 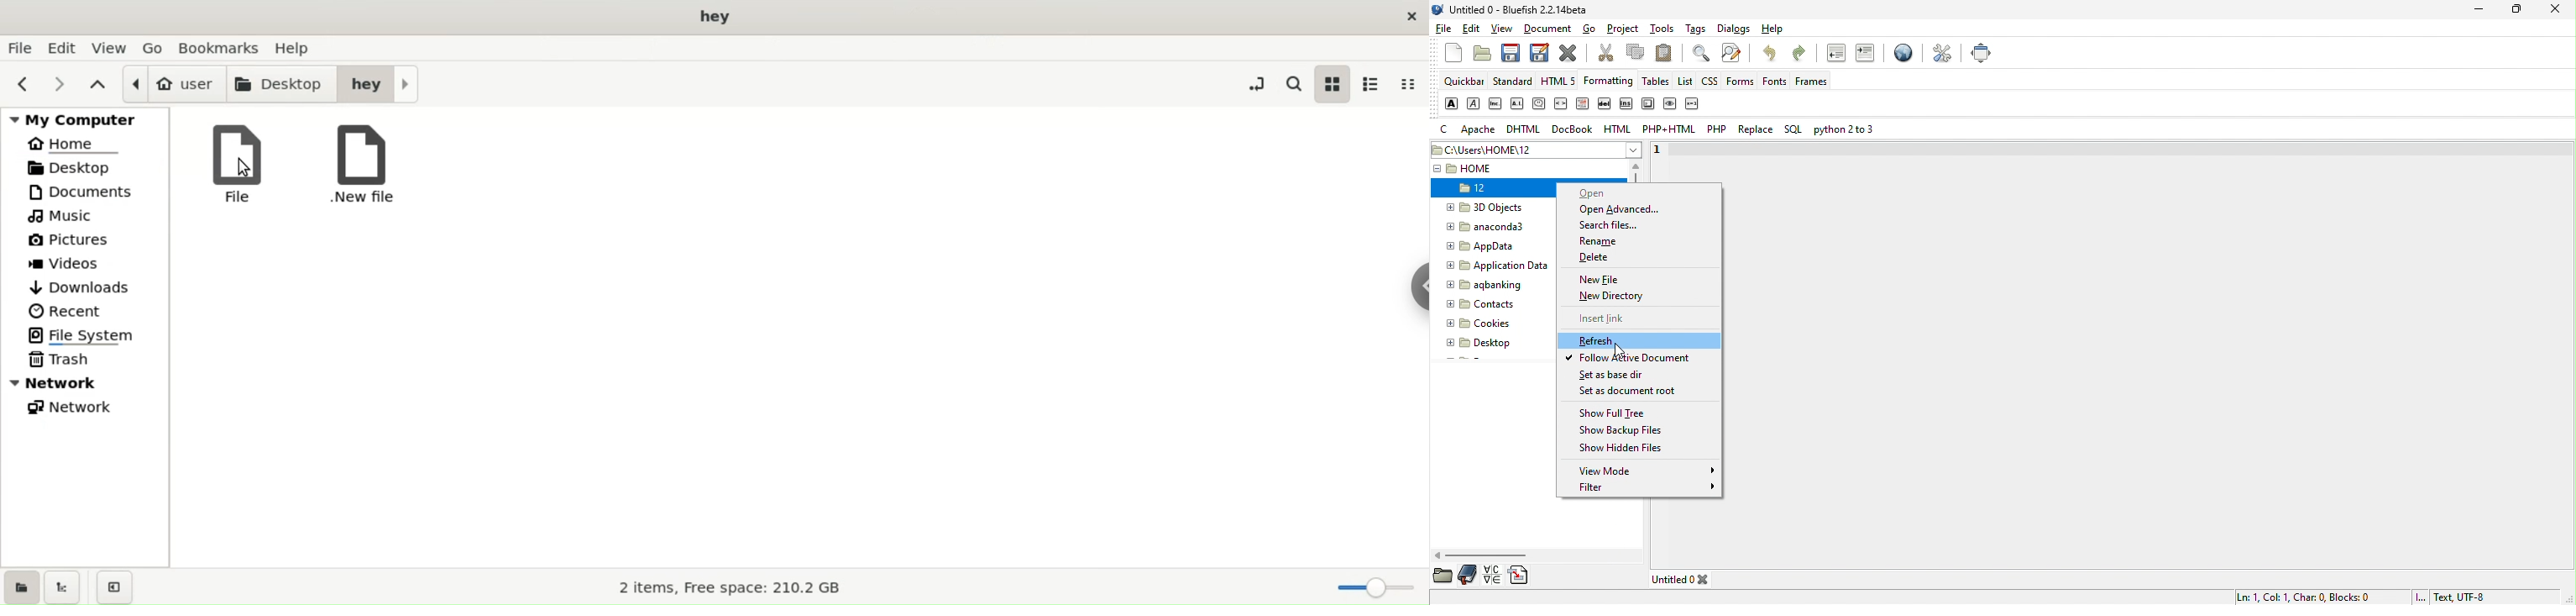 I want to click on dialogs, so click(x=1733, y=29).